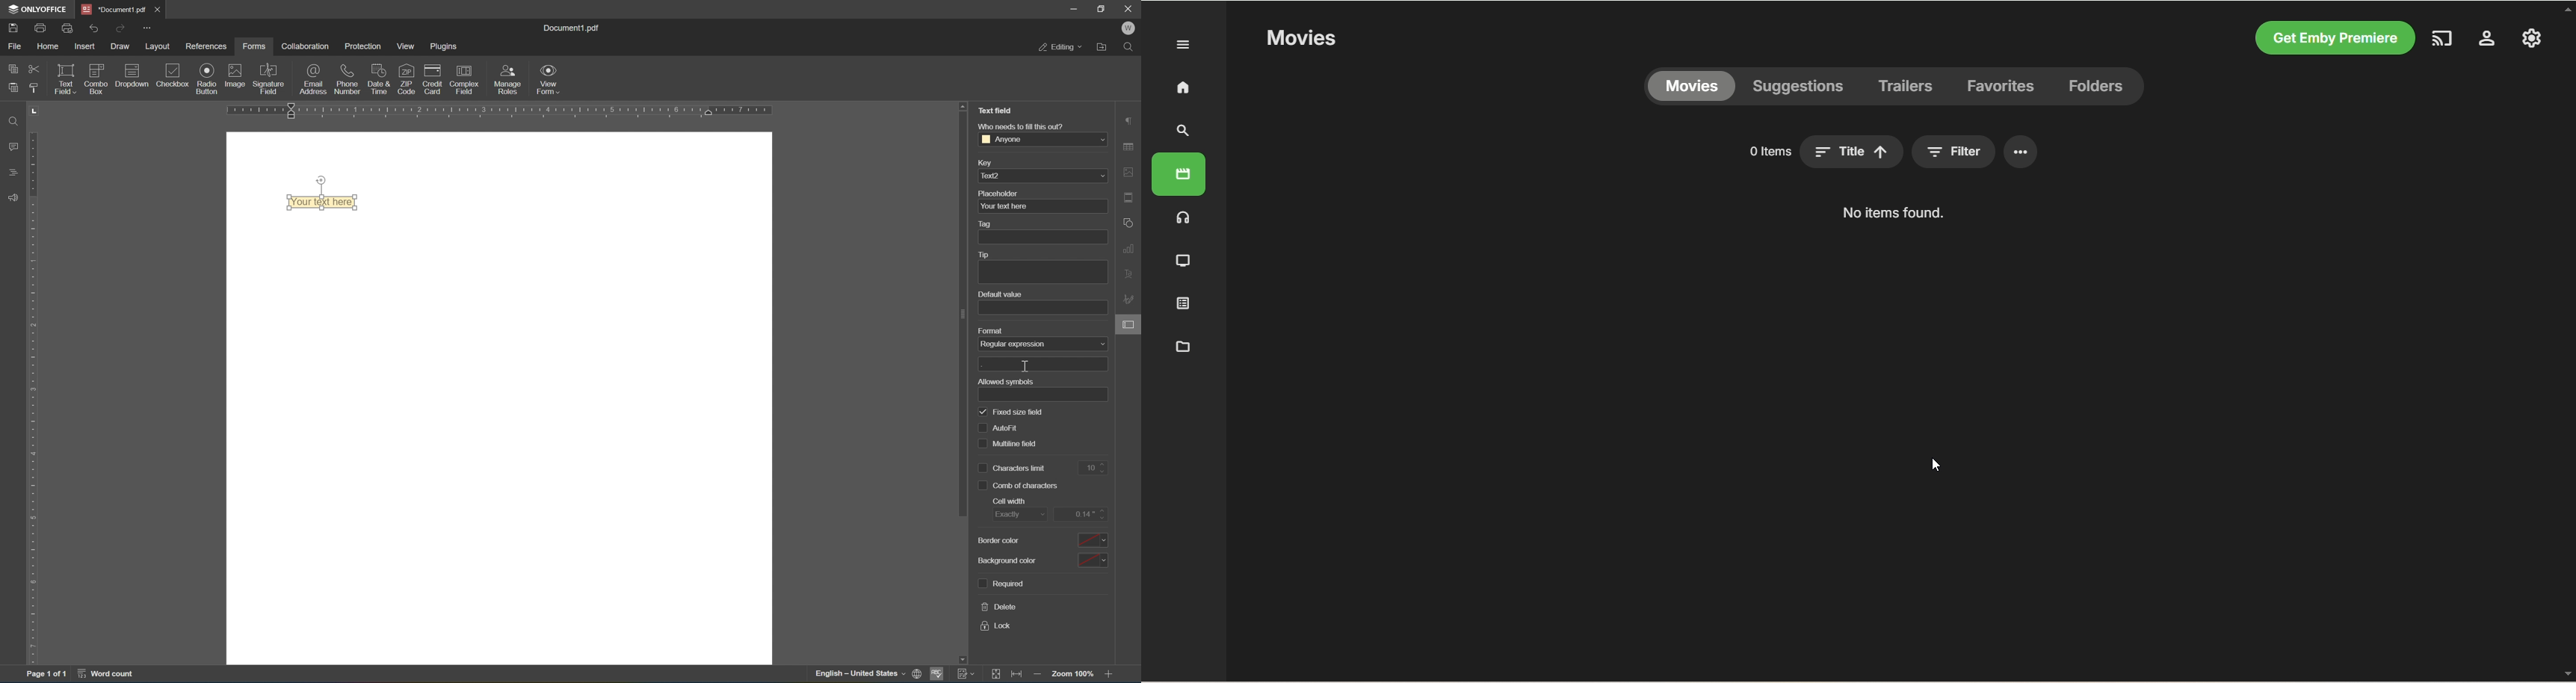 This screenshot has height=700, width=2576. Describe the element at coordinates (158, 46) in the screenshot. I see `layout` at that location.